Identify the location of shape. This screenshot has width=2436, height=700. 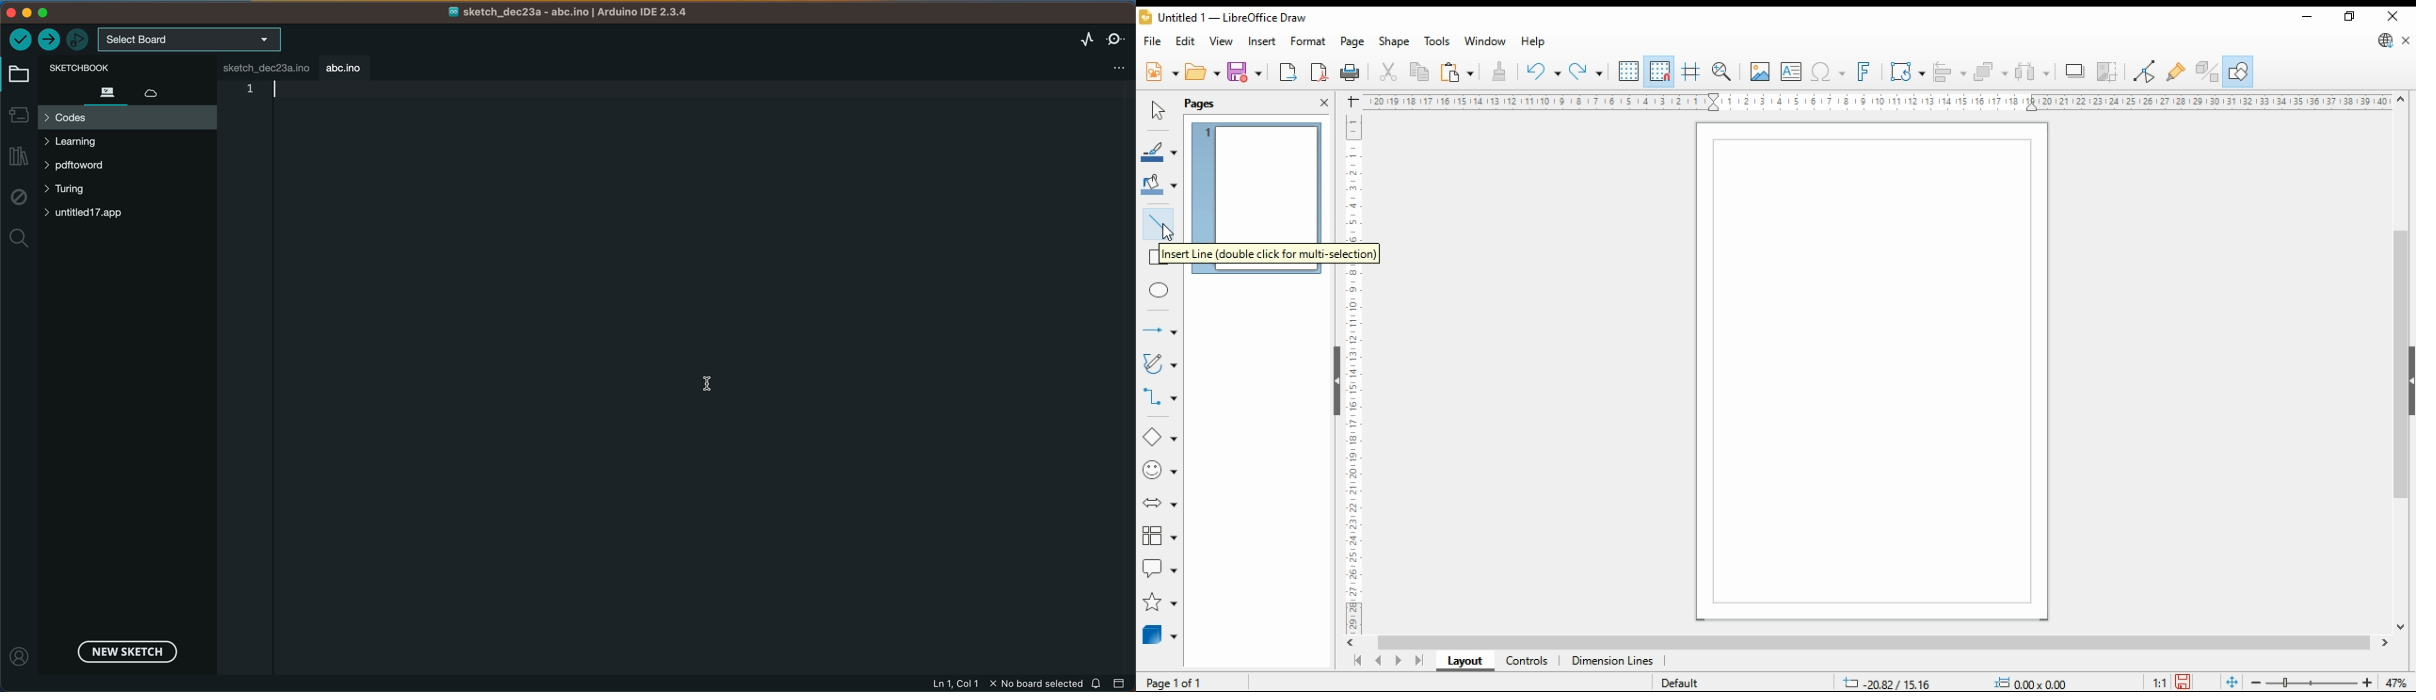
(1395, 43).